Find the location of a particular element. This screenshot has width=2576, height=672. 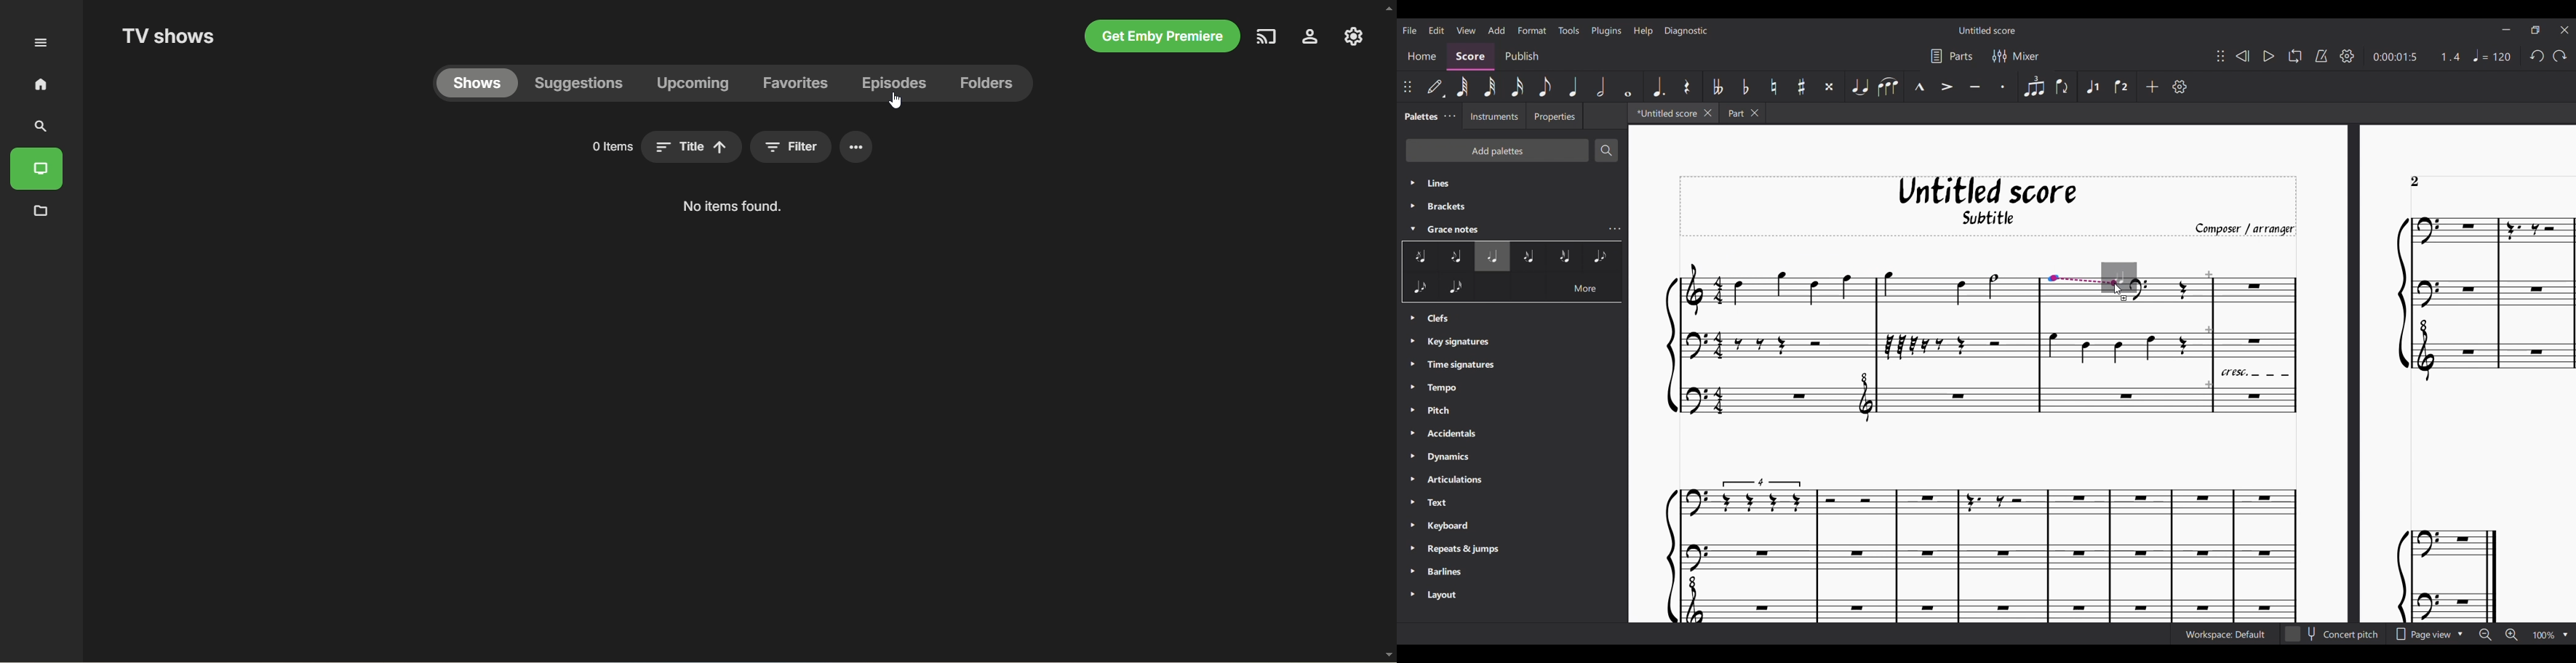

Toggle natural is located at coordinates (1773, 87).